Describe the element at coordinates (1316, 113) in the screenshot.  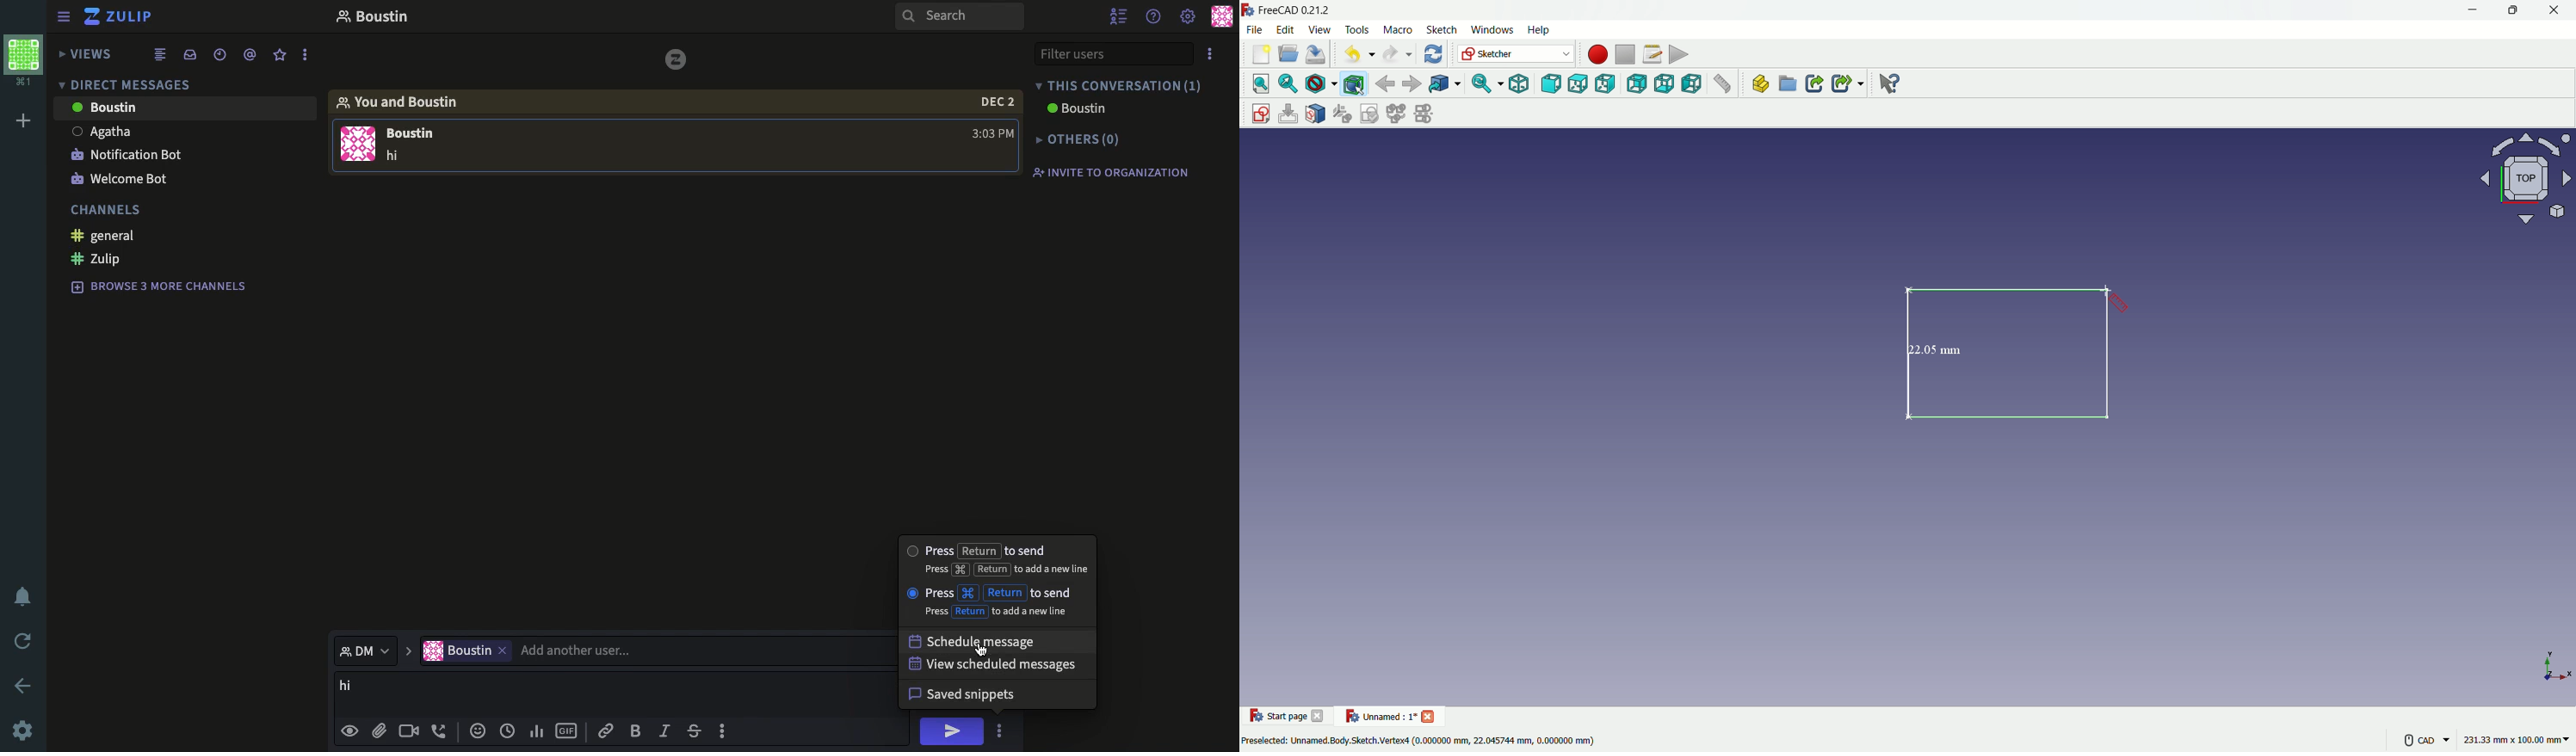
I see `map sketch to face` at that location.